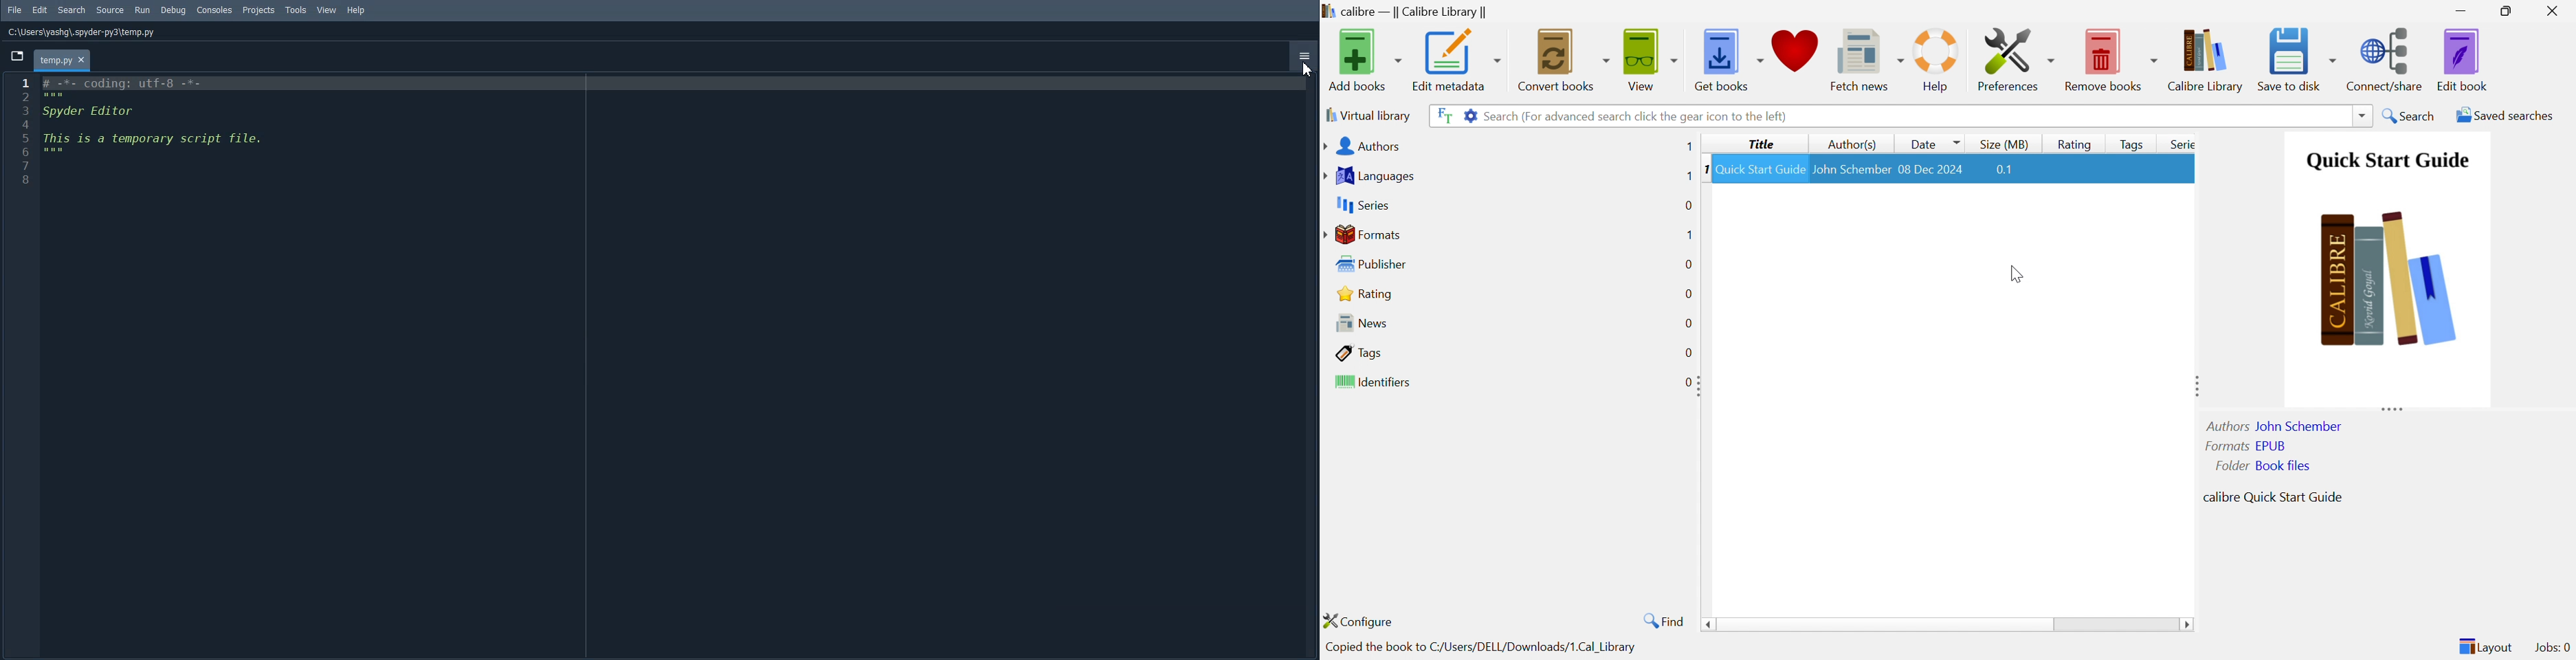 The height and width of the screenshot is (672, 2576). Describe the element at coordinates (297, 10) in the screenshot. I see `Tools` at that location.